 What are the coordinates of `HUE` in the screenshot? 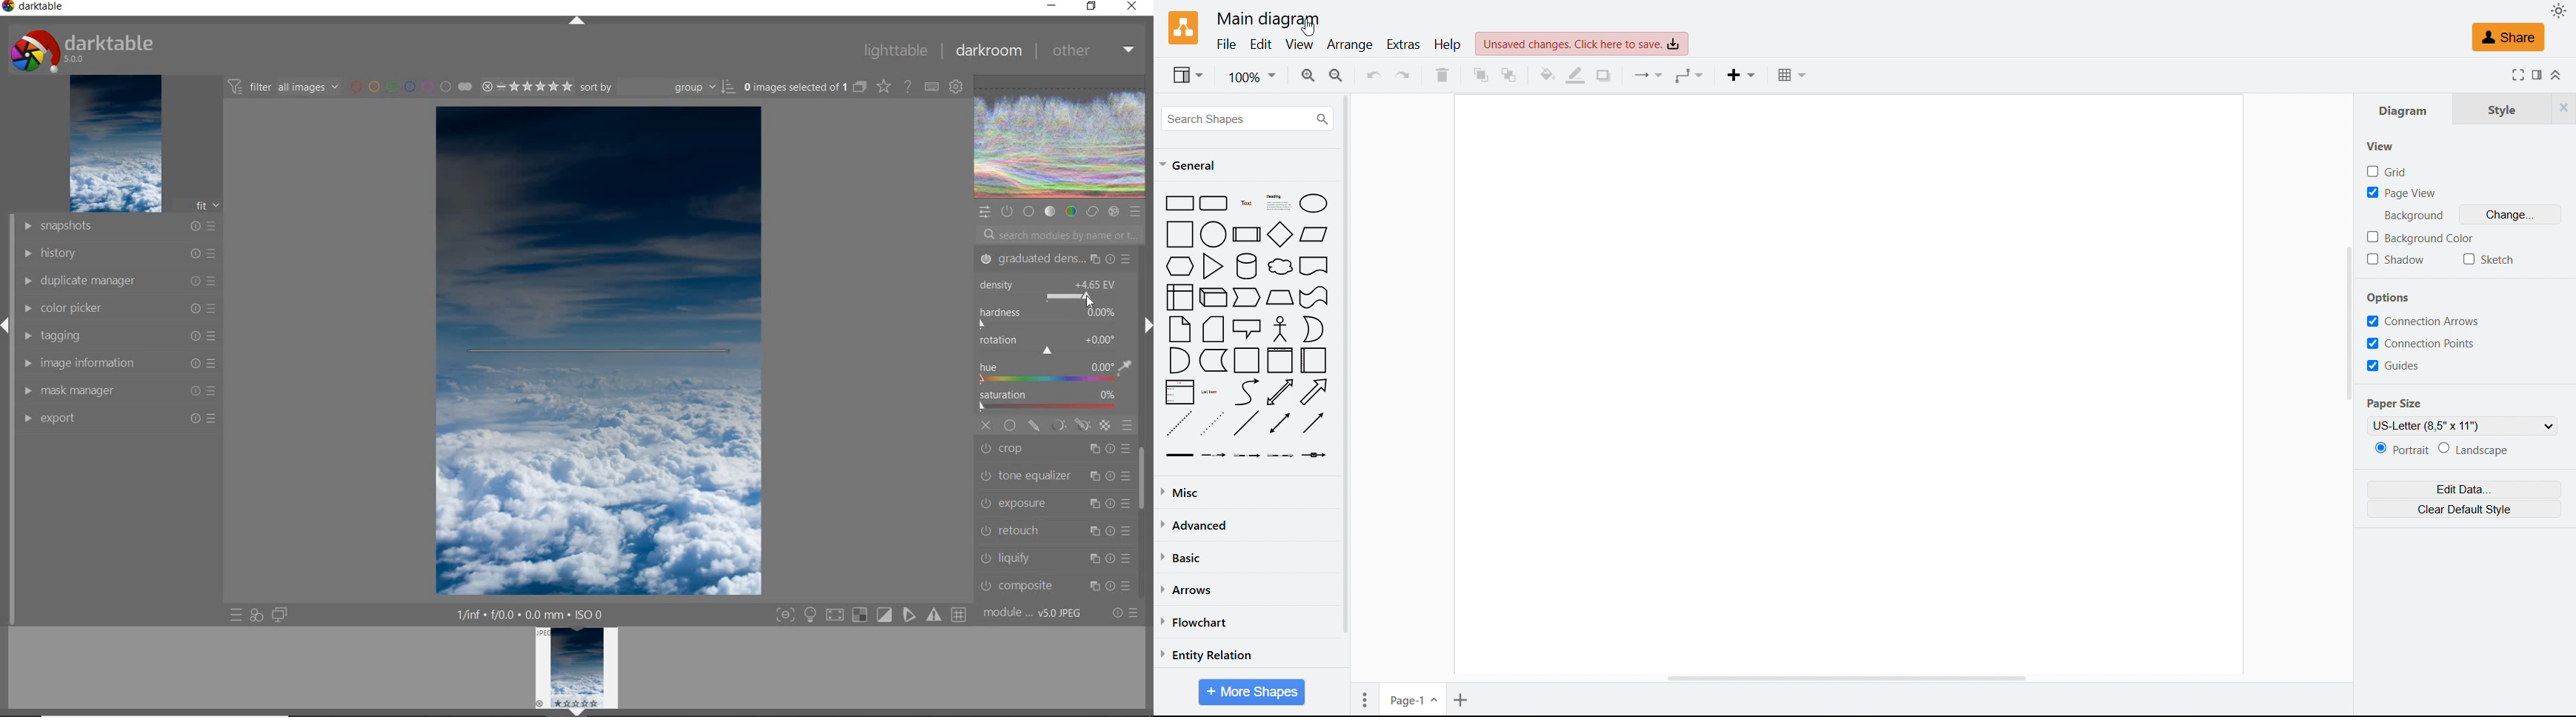 It's located at (1056, 374).